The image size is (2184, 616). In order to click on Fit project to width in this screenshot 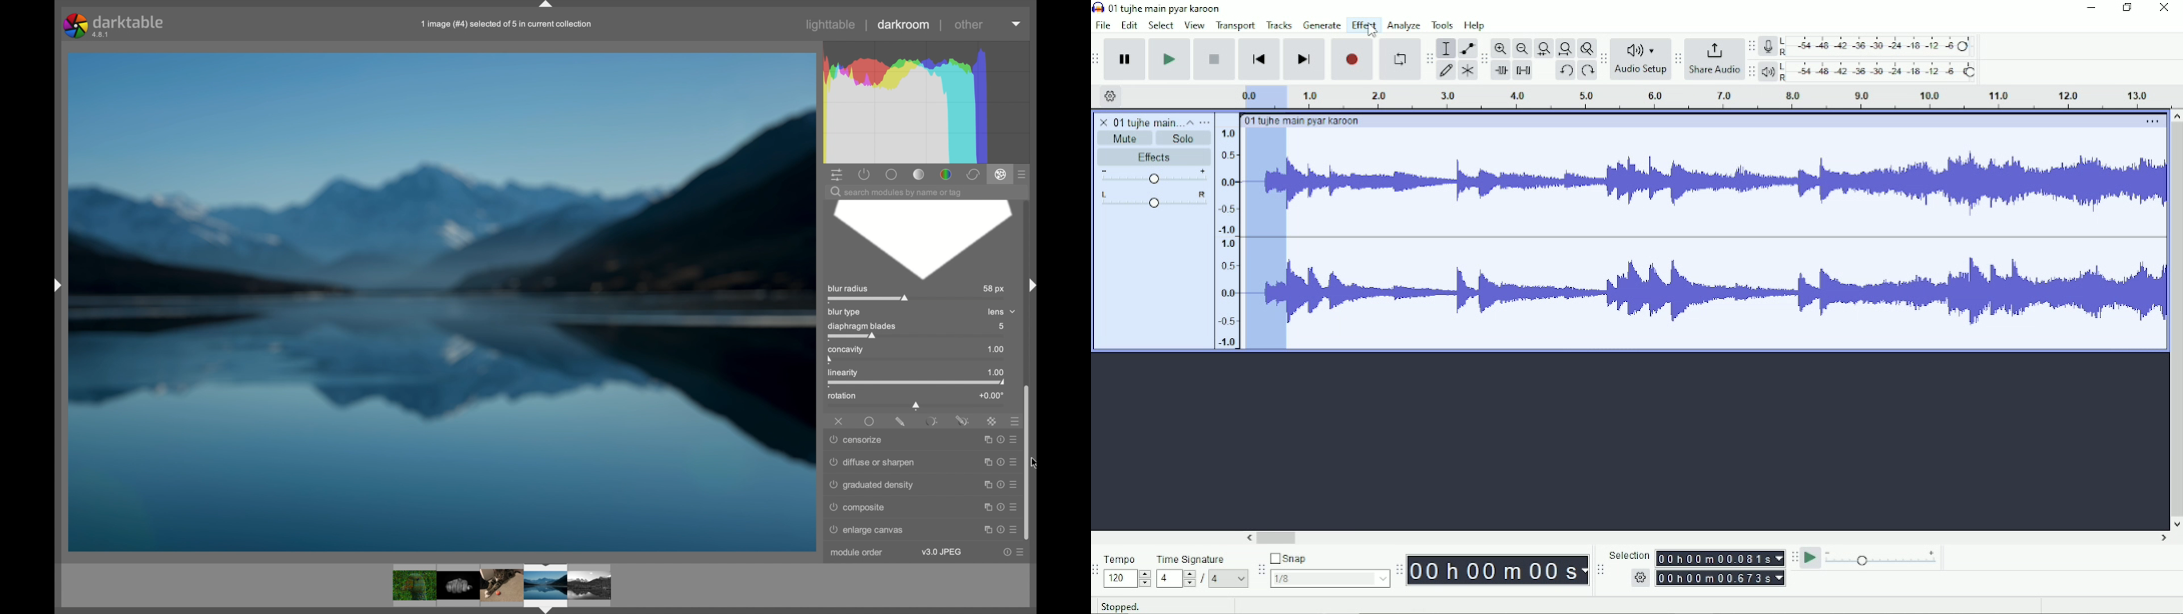, I will do `click(1566, 49)`.